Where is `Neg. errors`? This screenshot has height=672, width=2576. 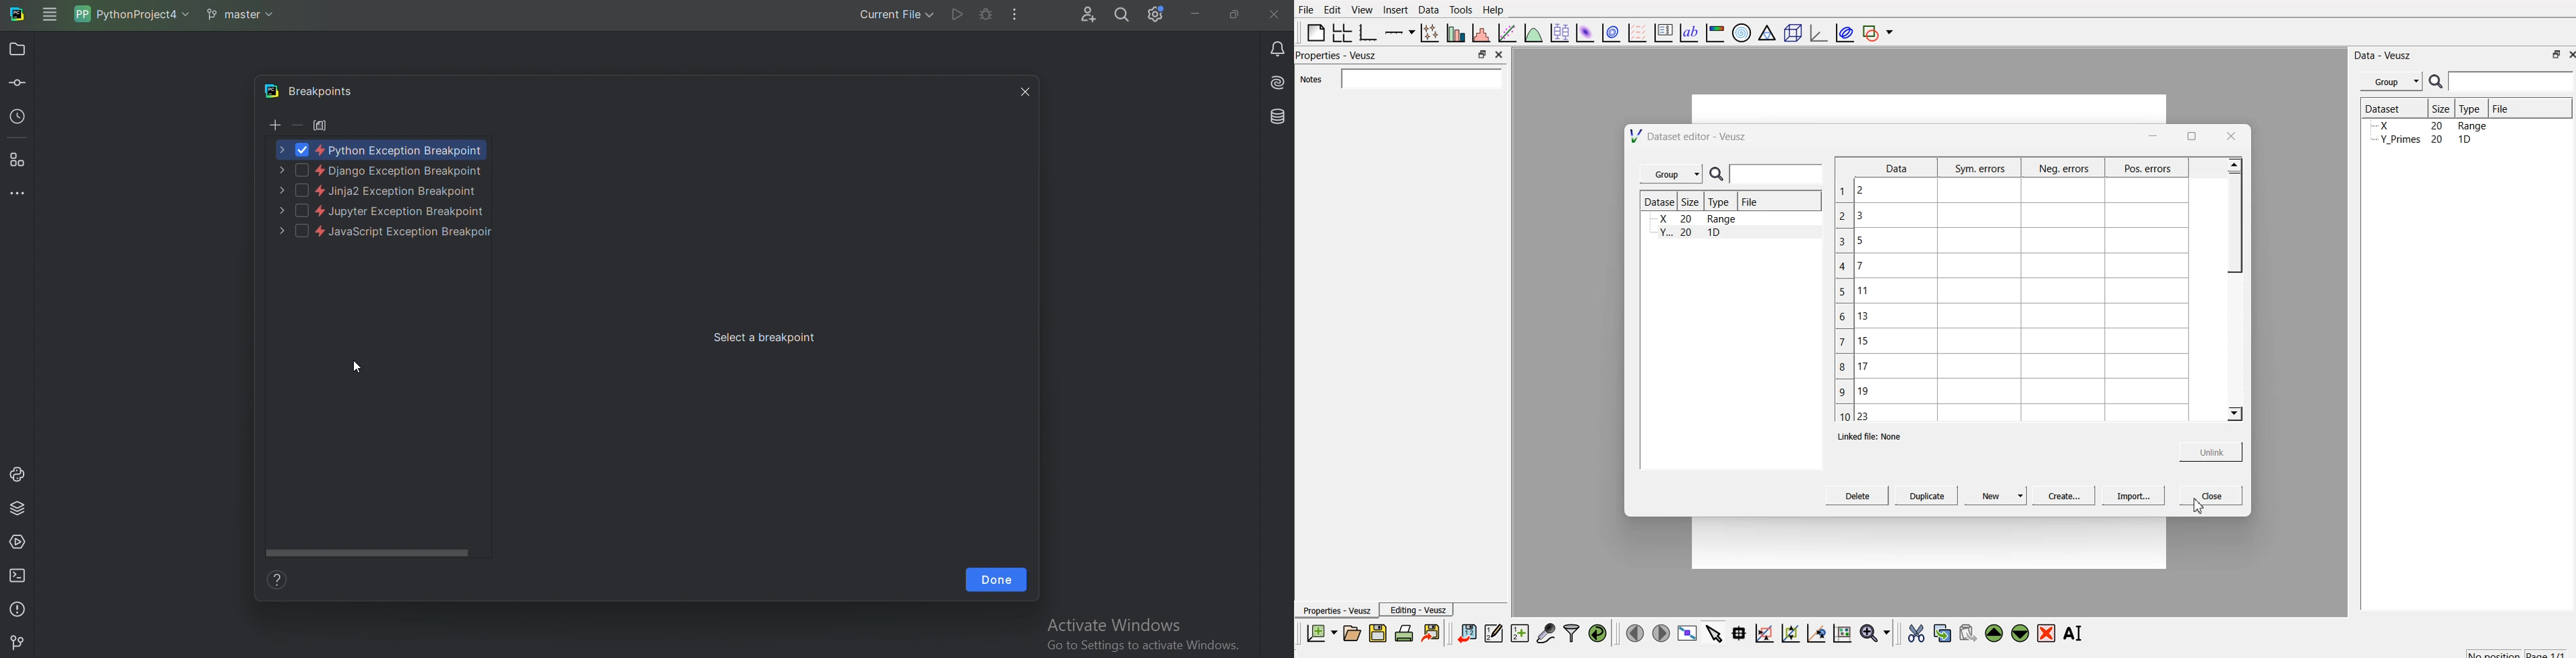
Neg. errors is located at coordinates (2062, 169).